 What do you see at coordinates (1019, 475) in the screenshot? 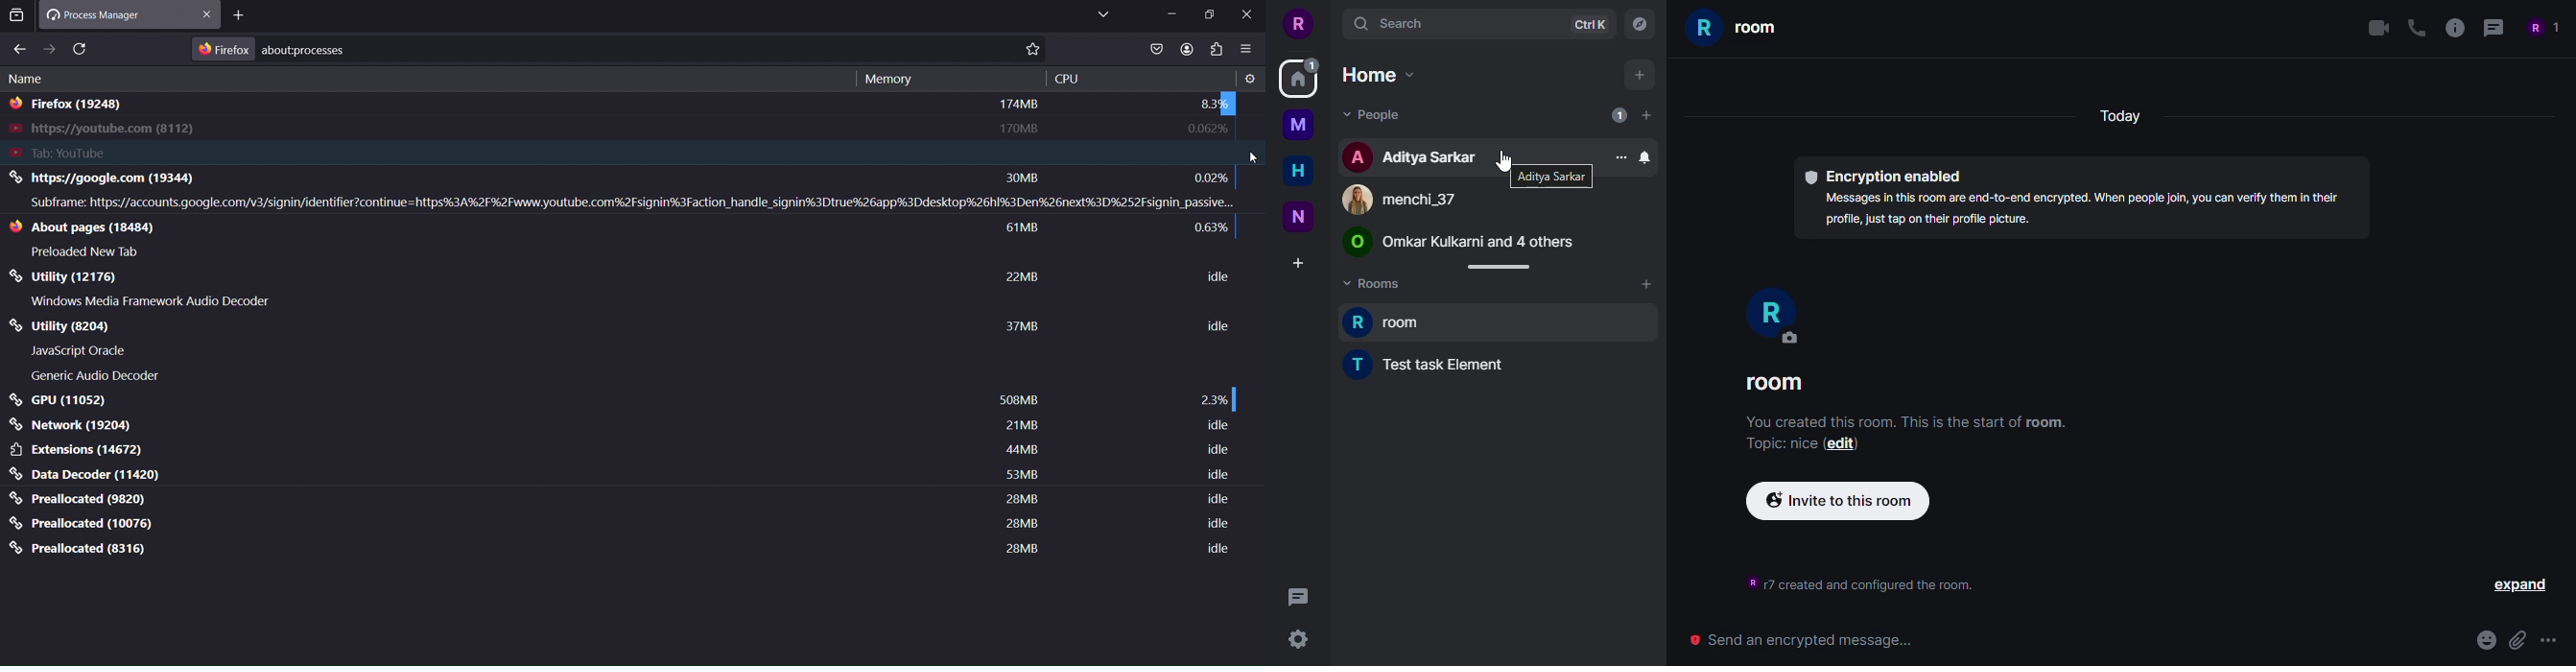
I see `53 mb` at bounding box center [1019, 475].